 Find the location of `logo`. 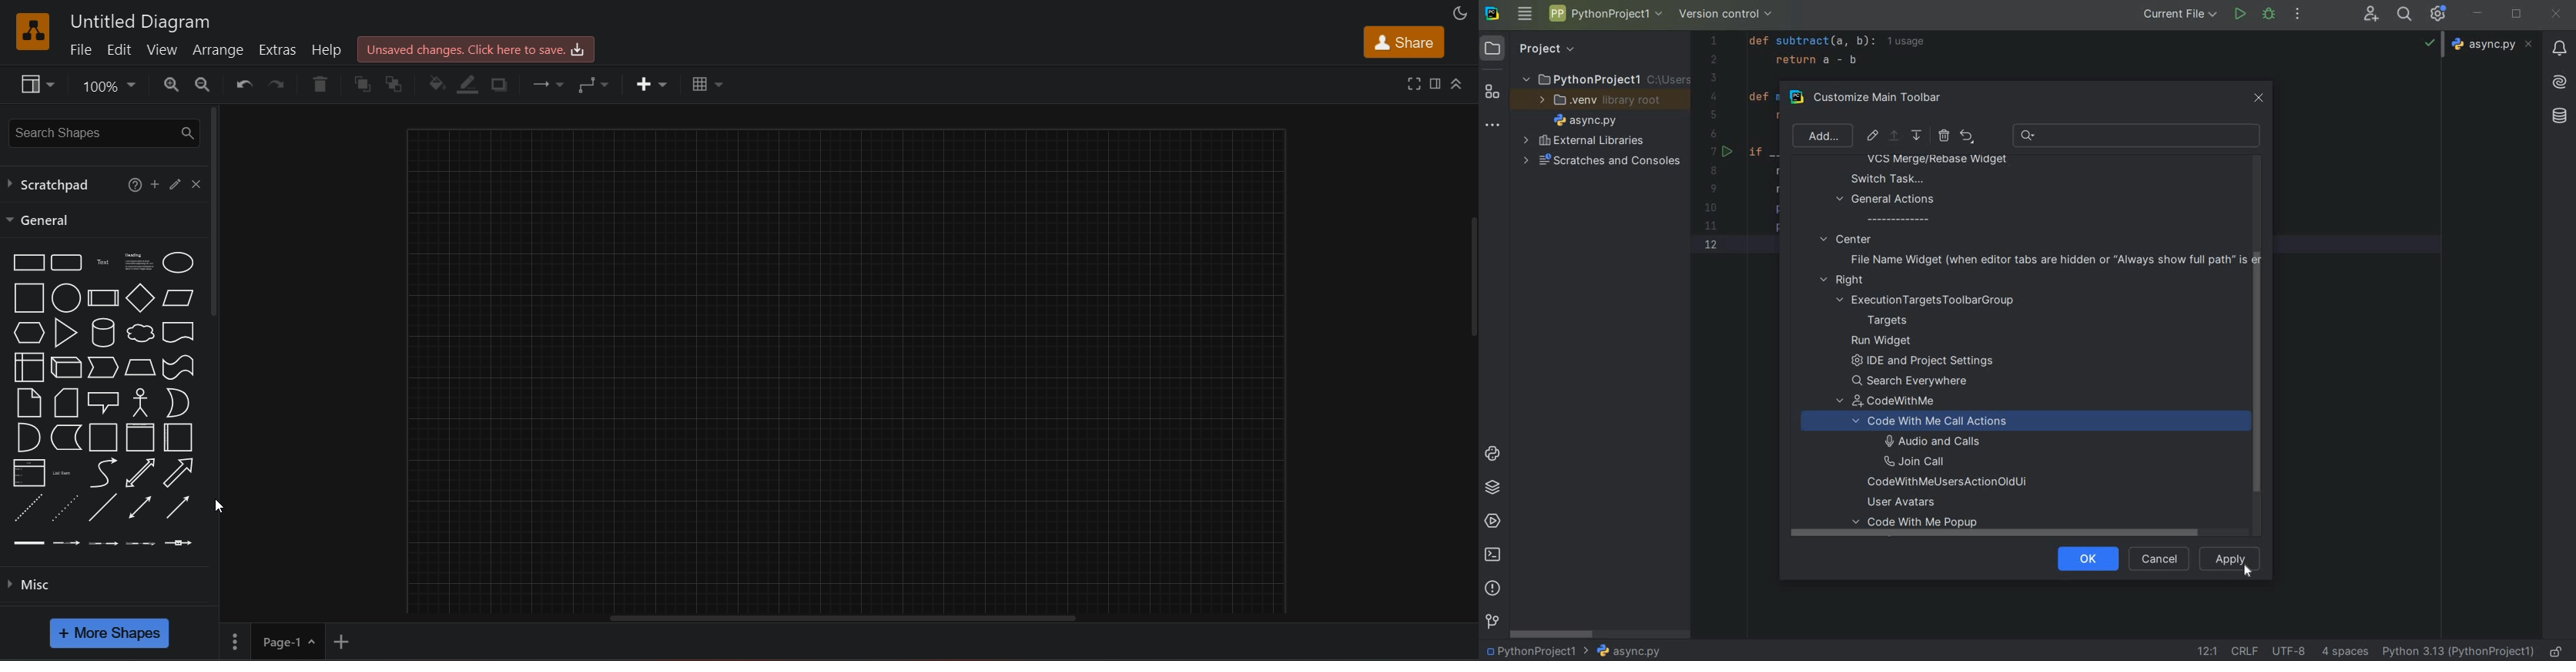

logo is located at coordinates (32, 30).